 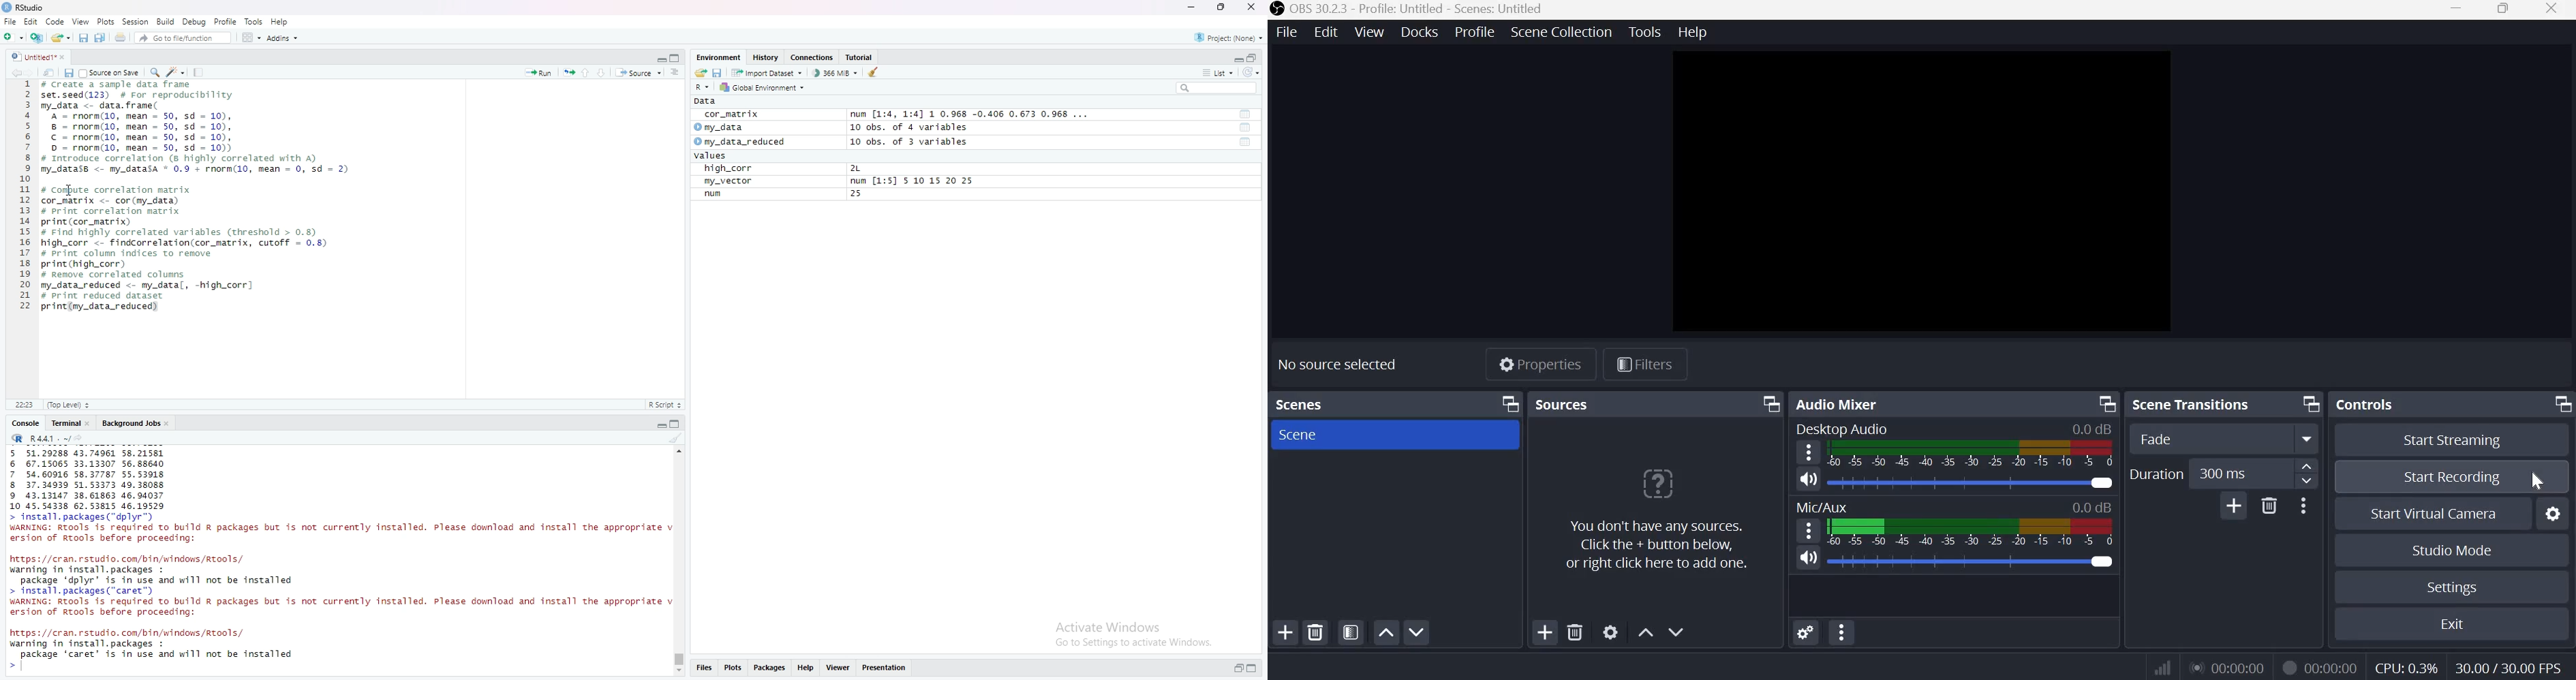 What do you see at coordinates (121, 36) in the screenshot?
I see `share` at bounding box center [121, 36].